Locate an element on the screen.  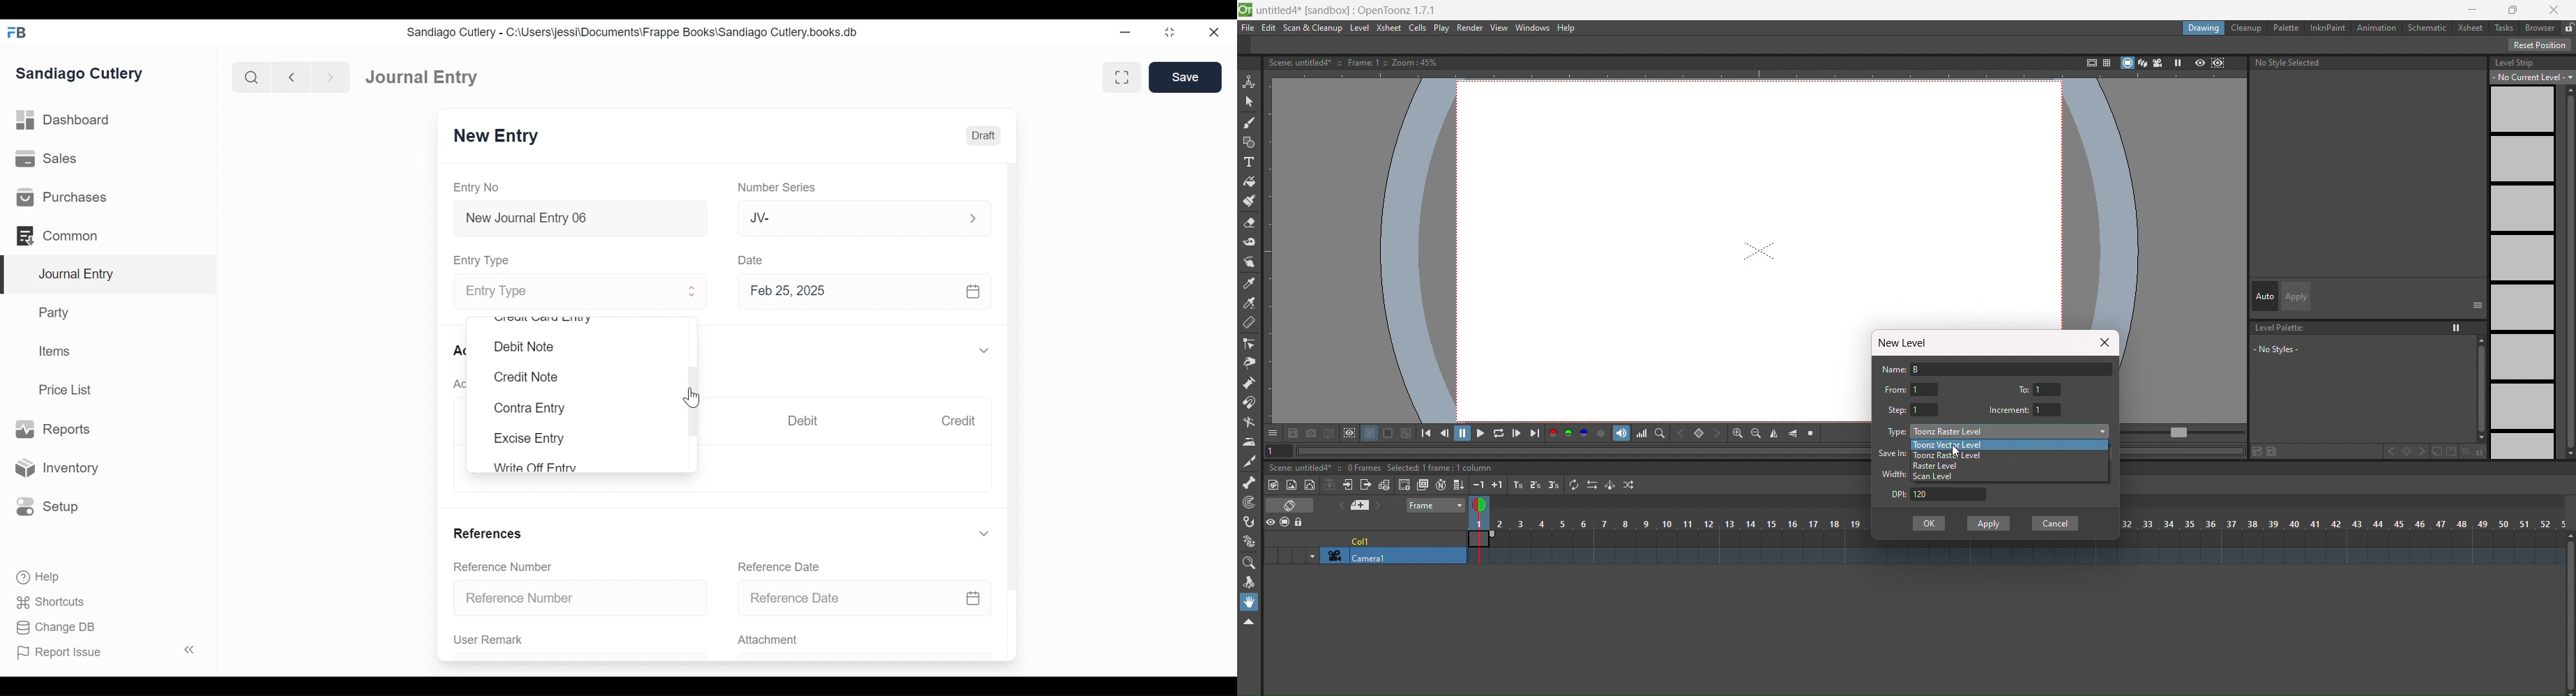
Journal Entry is located at coordinates (109, 275).